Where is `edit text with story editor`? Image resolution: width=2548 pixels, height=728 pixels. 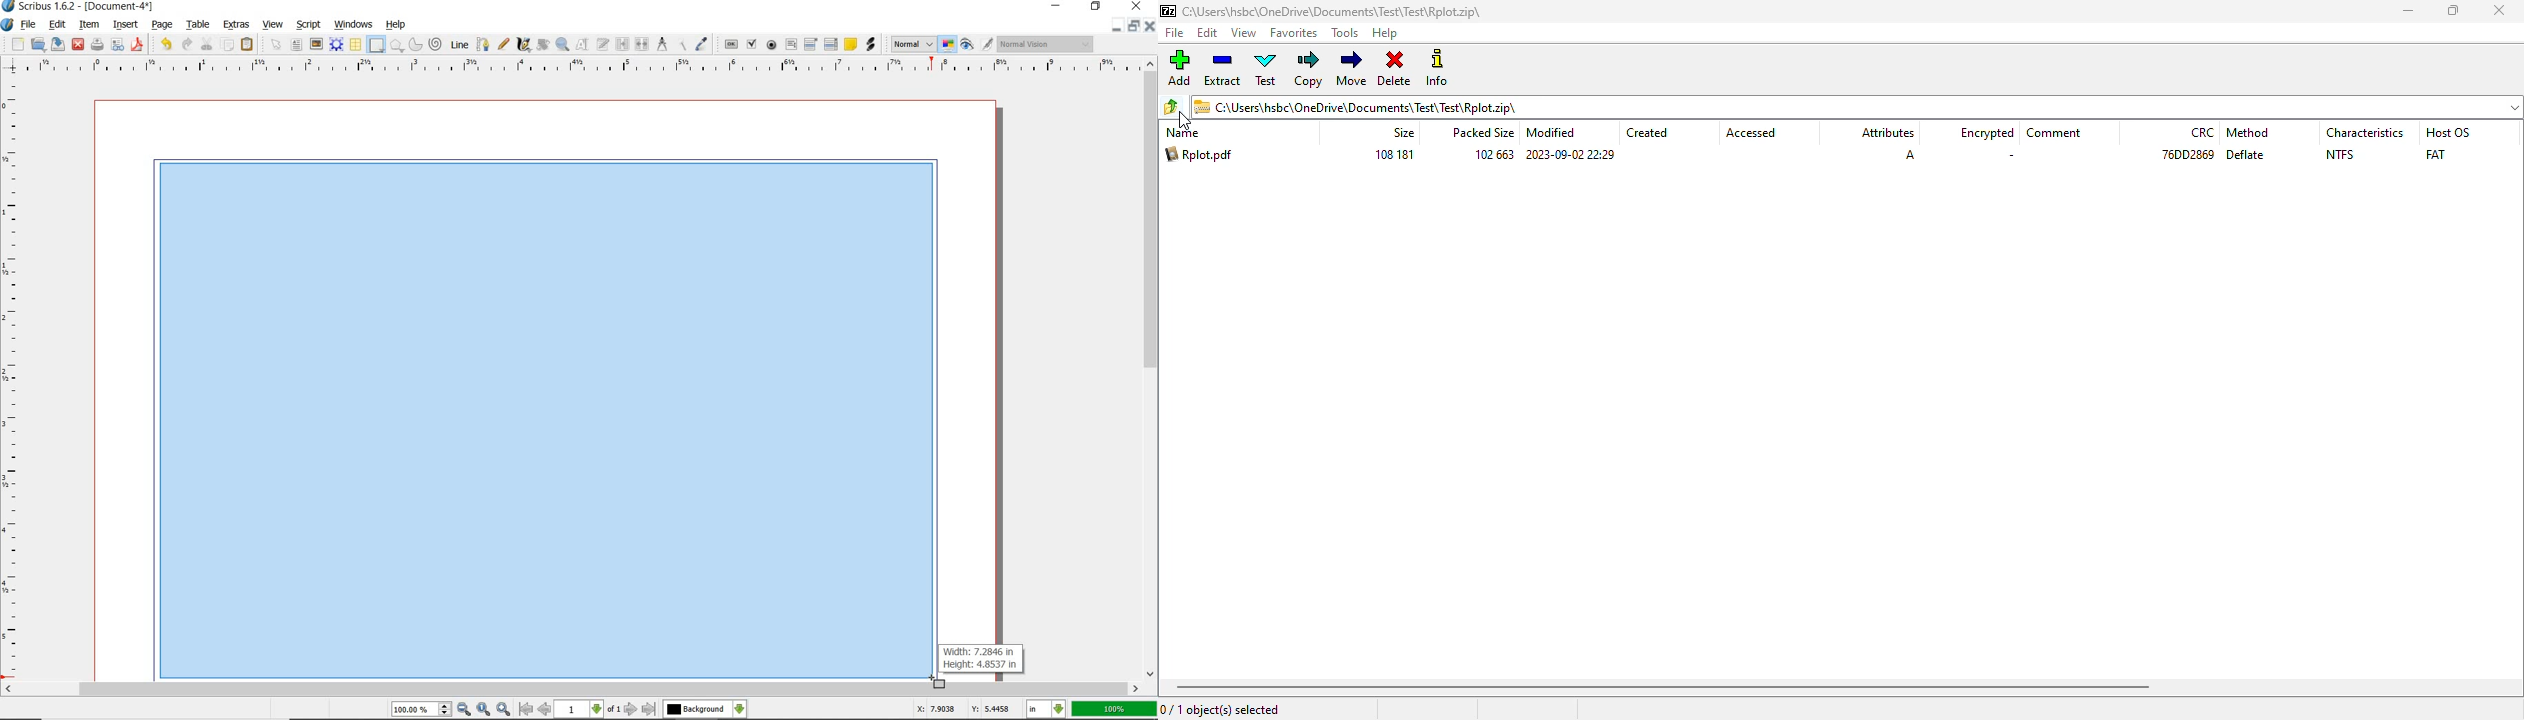 edit text with story editor is located at coordinates (602, 45).